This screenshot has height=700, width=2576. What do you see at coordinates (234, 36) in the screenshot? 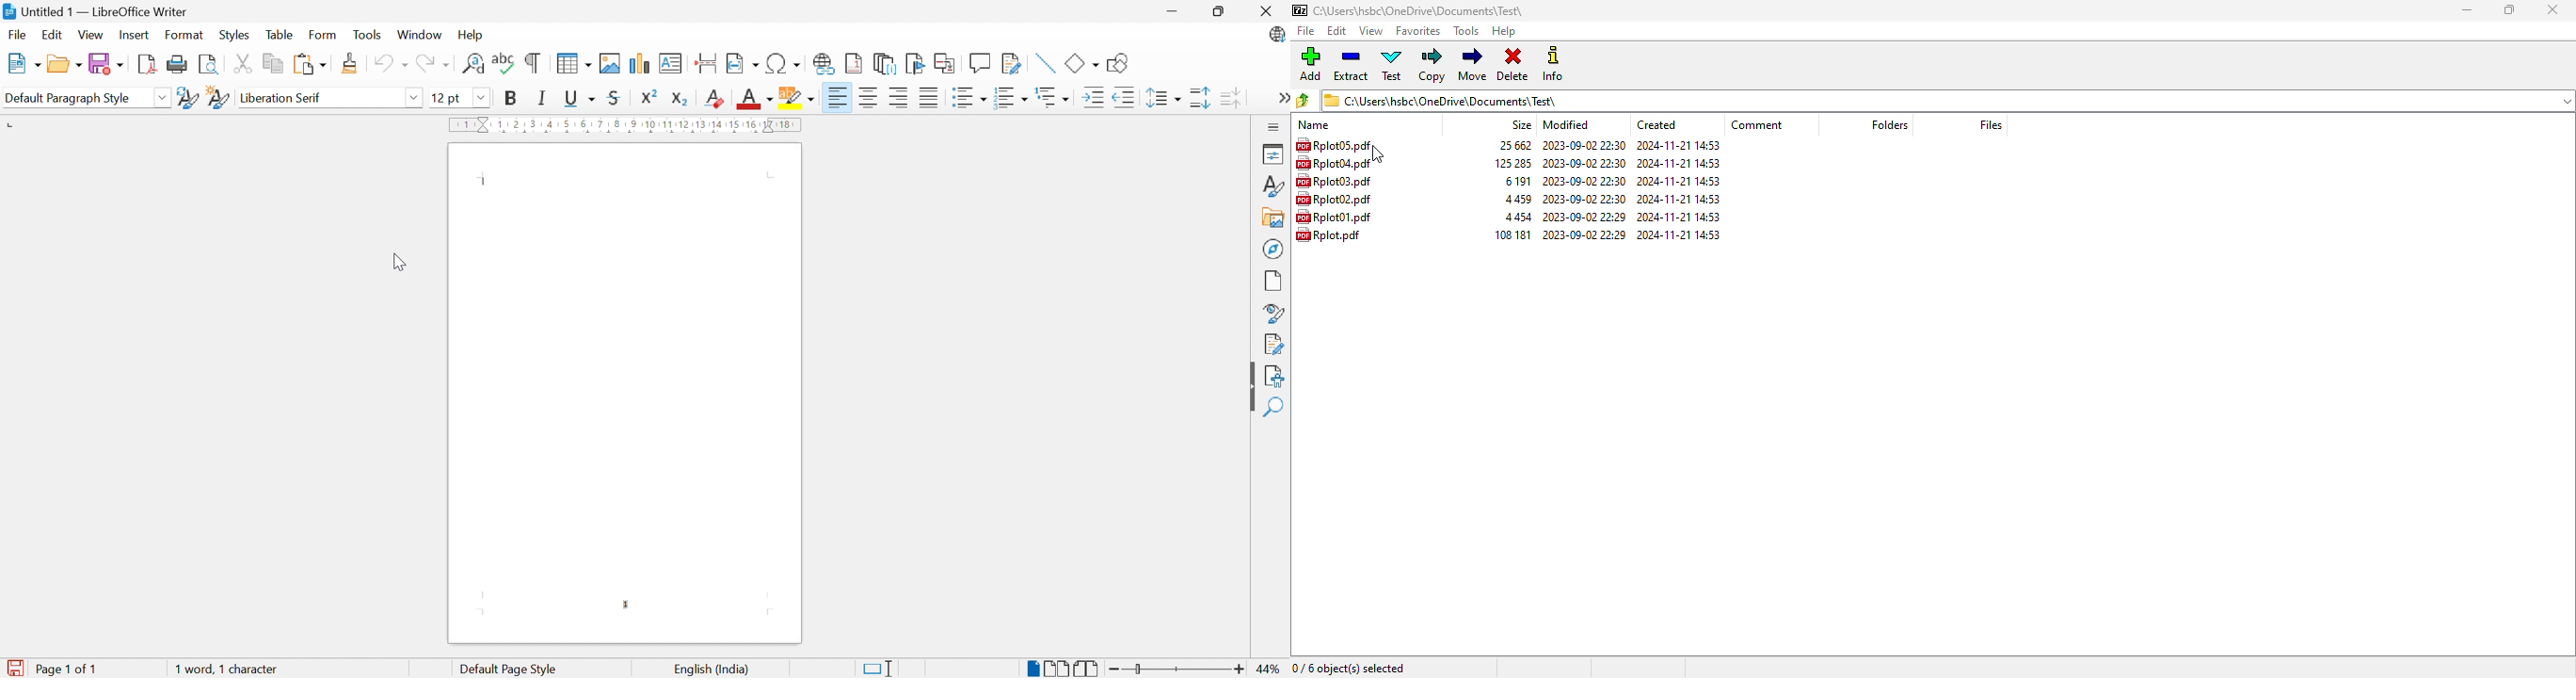
I see `Styles` at bounding box center [234, 36].